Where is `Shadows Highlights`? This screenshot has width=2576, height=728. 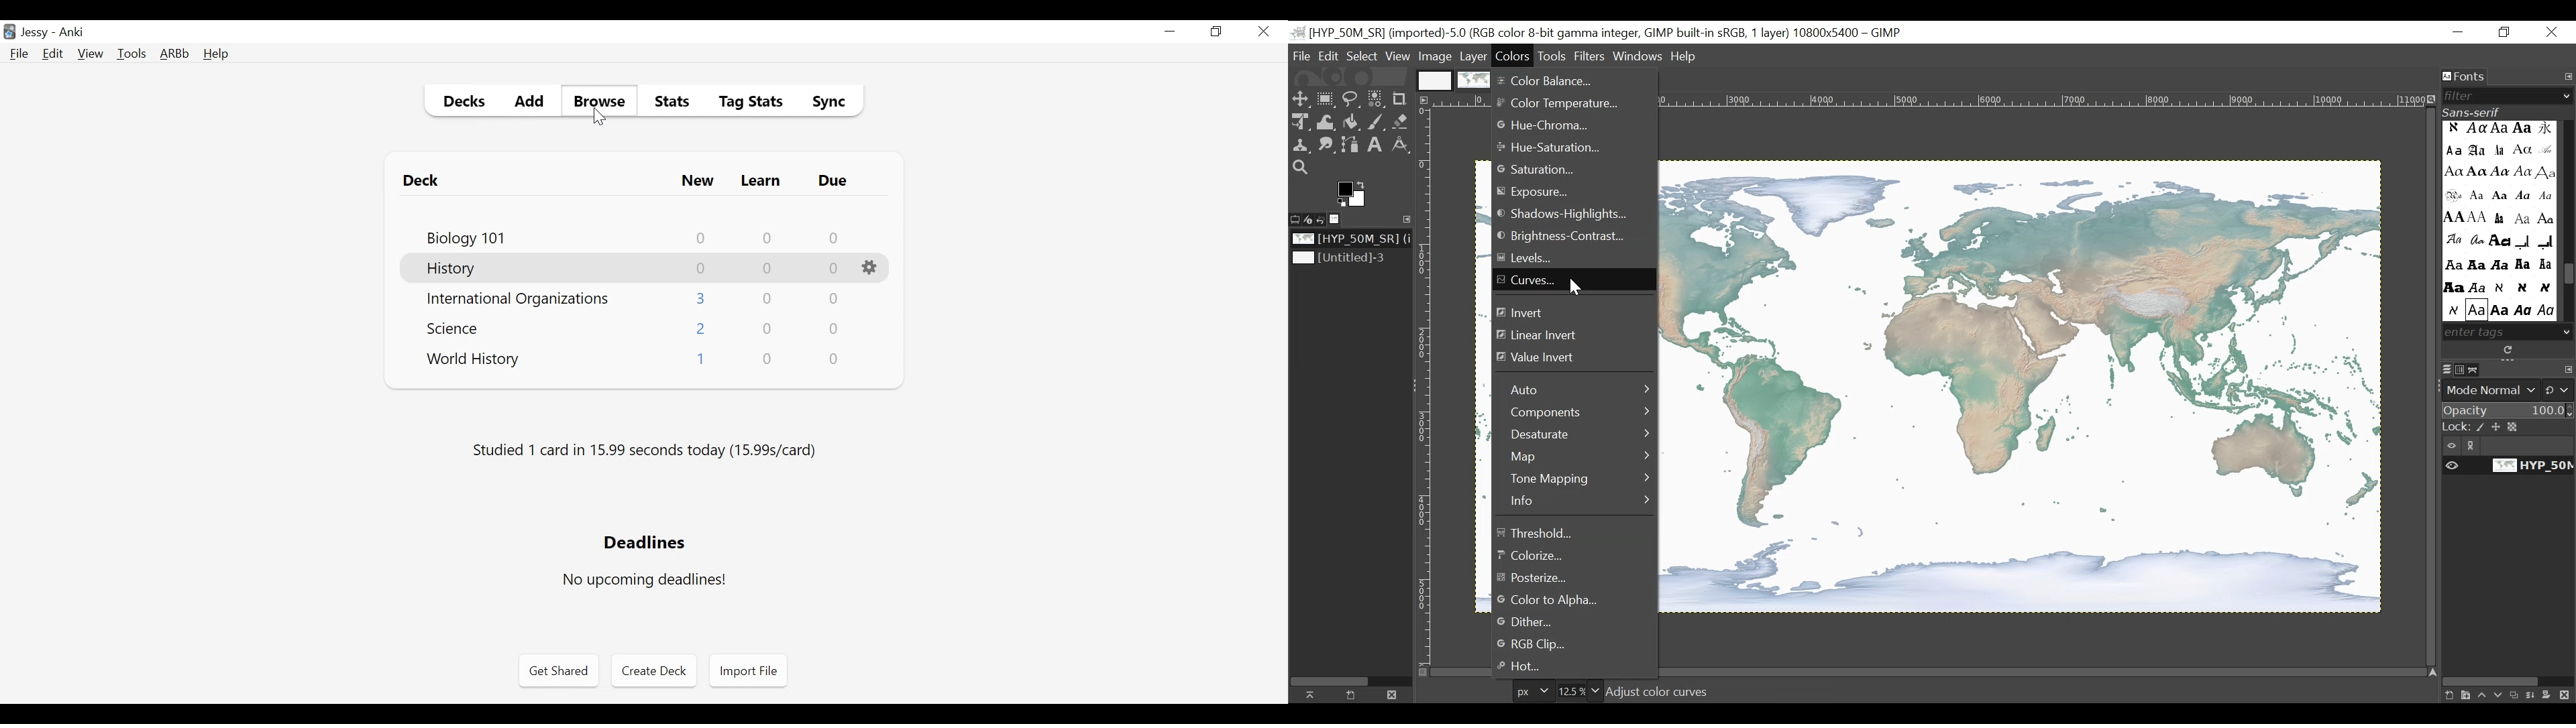 Shadows Highlights is located at coordinates (1568, 216).